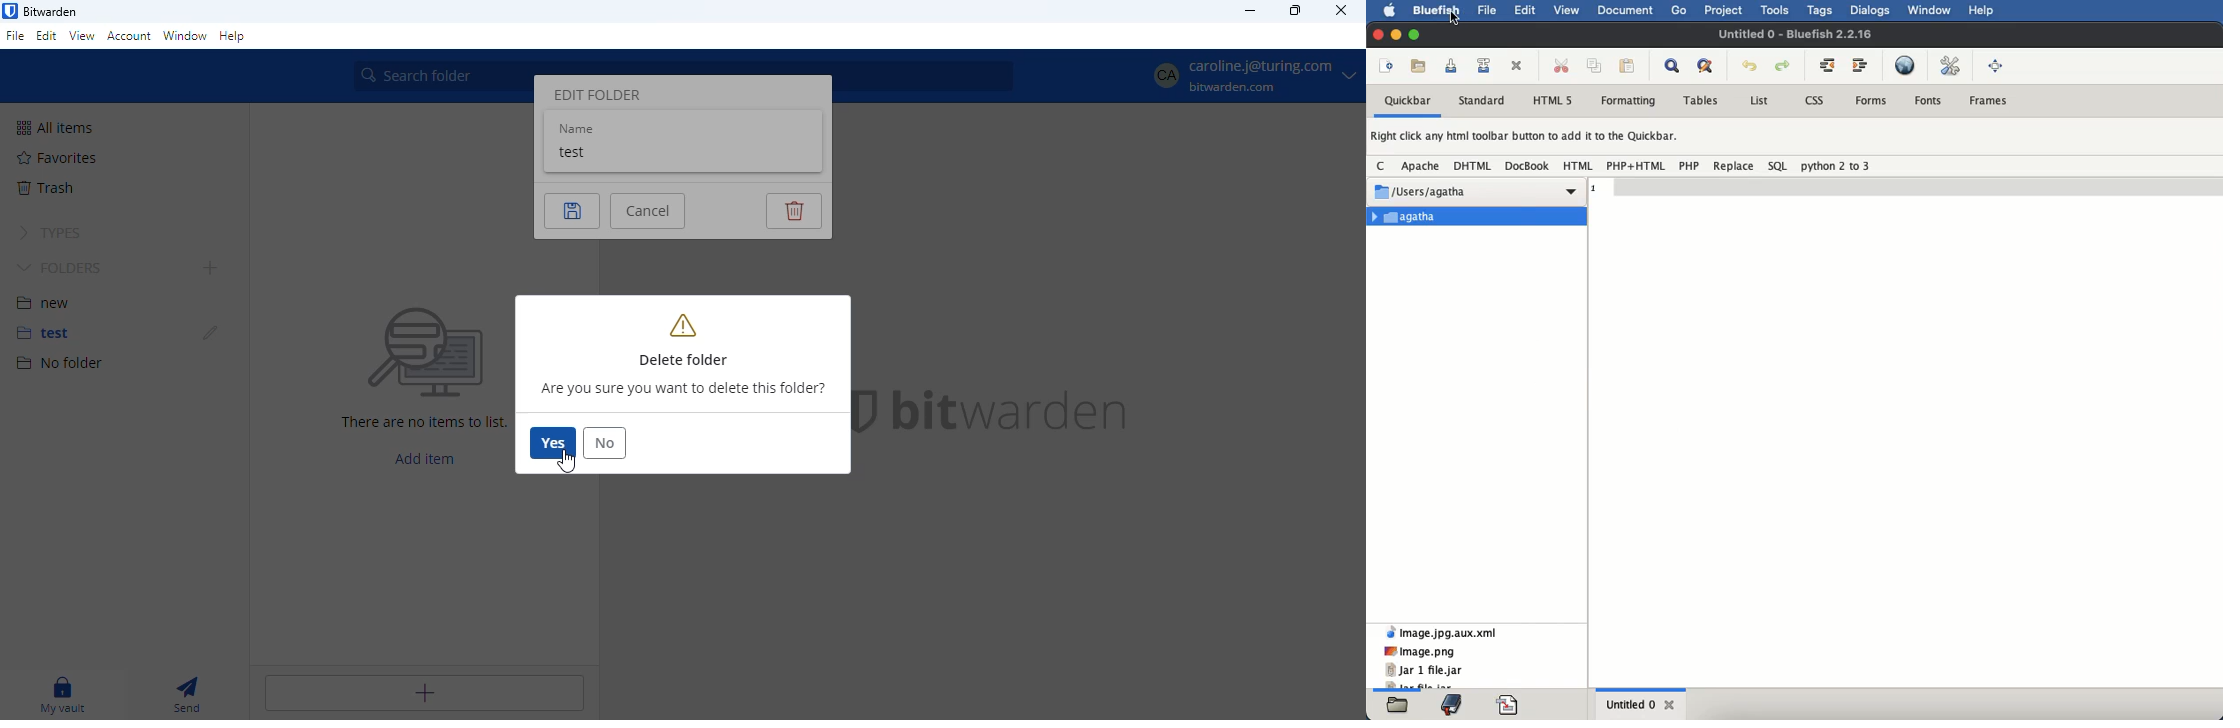 This screenshot has height=728, width=2240. Describe the element at coordinates (570, 211) in the screenshot. I see `save` at that location.